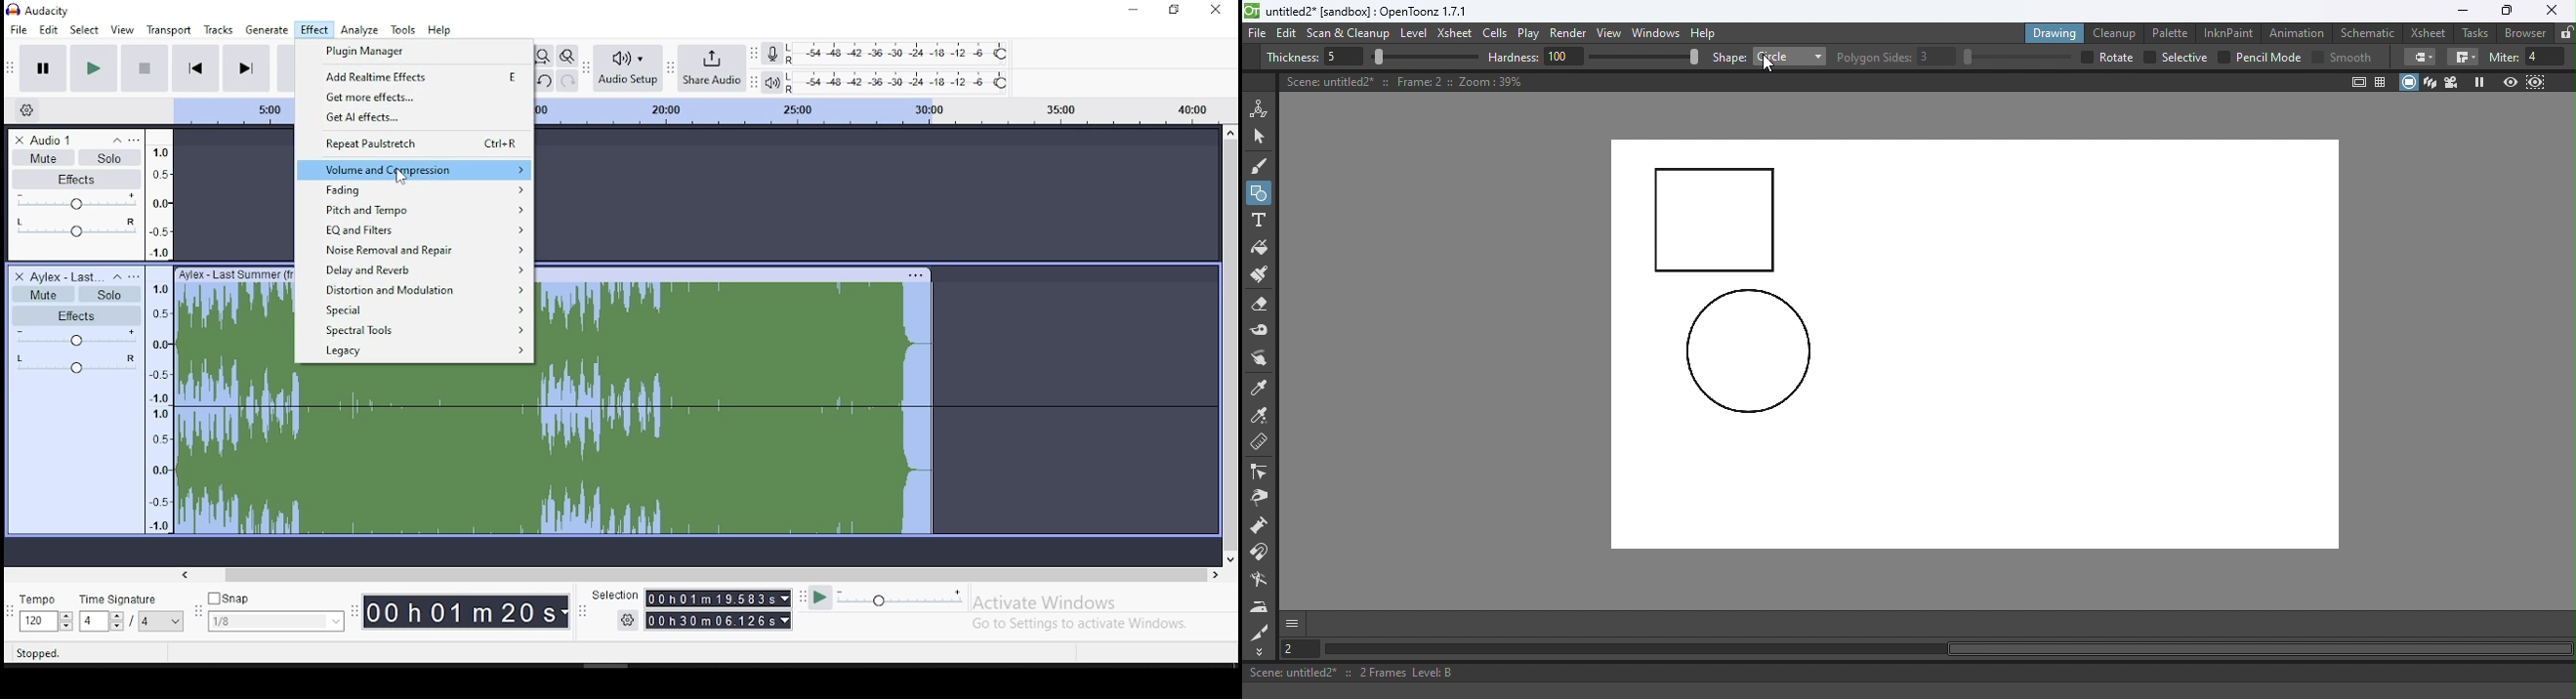 This screenshot has height=700, width=2576. What do you see at coordinates (1612, 35) in the screenshot?
I see `View` at bounding box center [1612, 35].